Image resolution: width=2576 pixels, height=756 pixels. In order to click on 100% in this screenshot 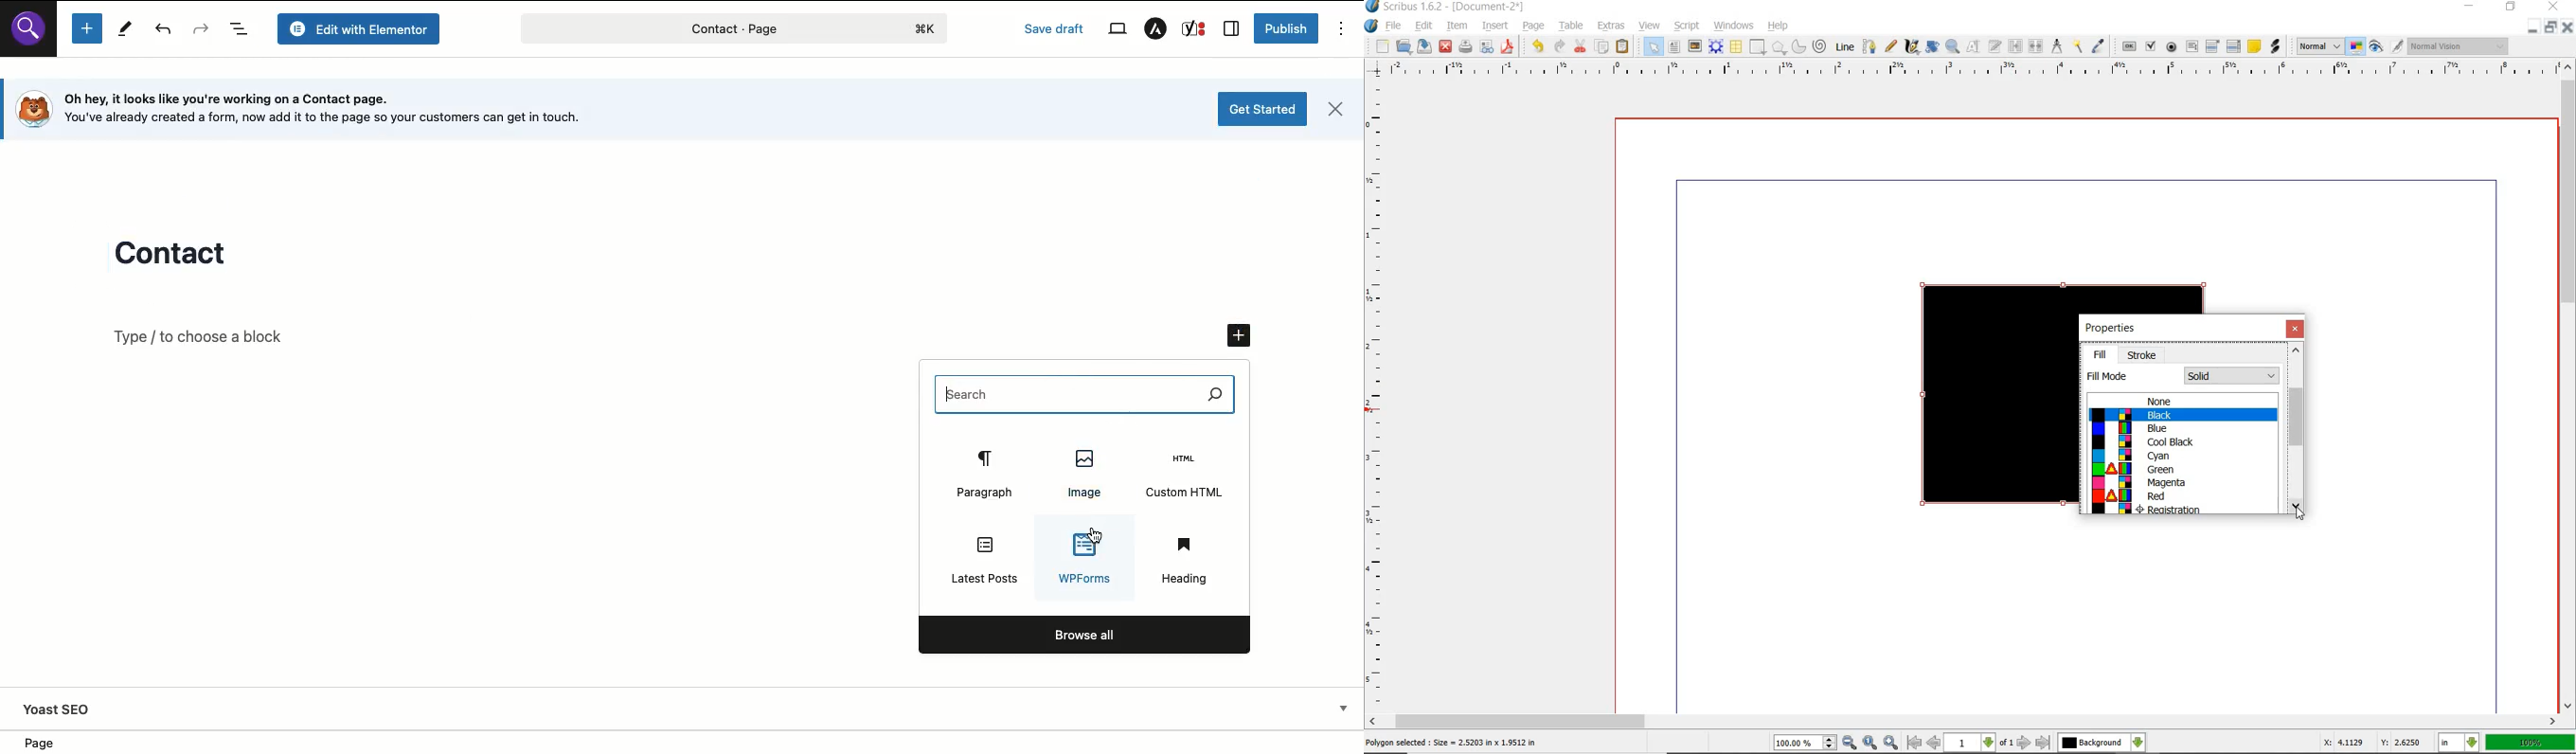, I will do `click(2531, 743)`.